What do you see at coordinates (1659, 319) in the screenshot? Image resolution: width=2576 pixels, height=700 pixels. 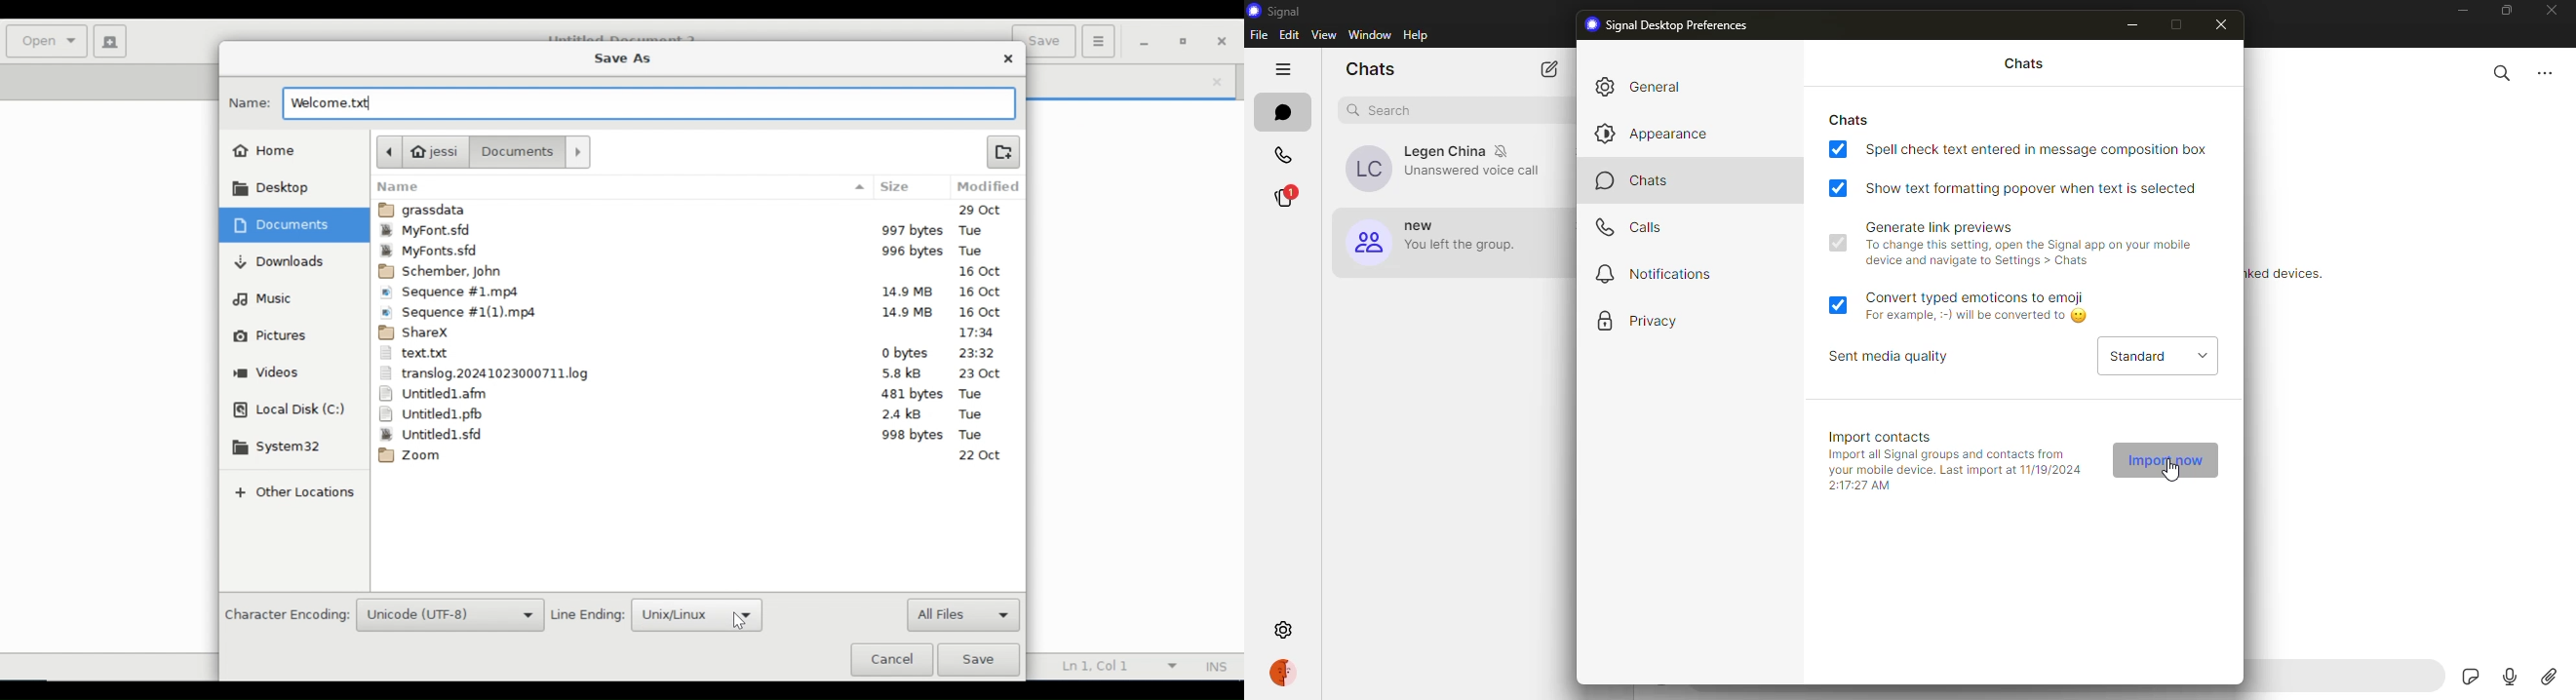 I see `privacy` at bounding box center [1659, 319].